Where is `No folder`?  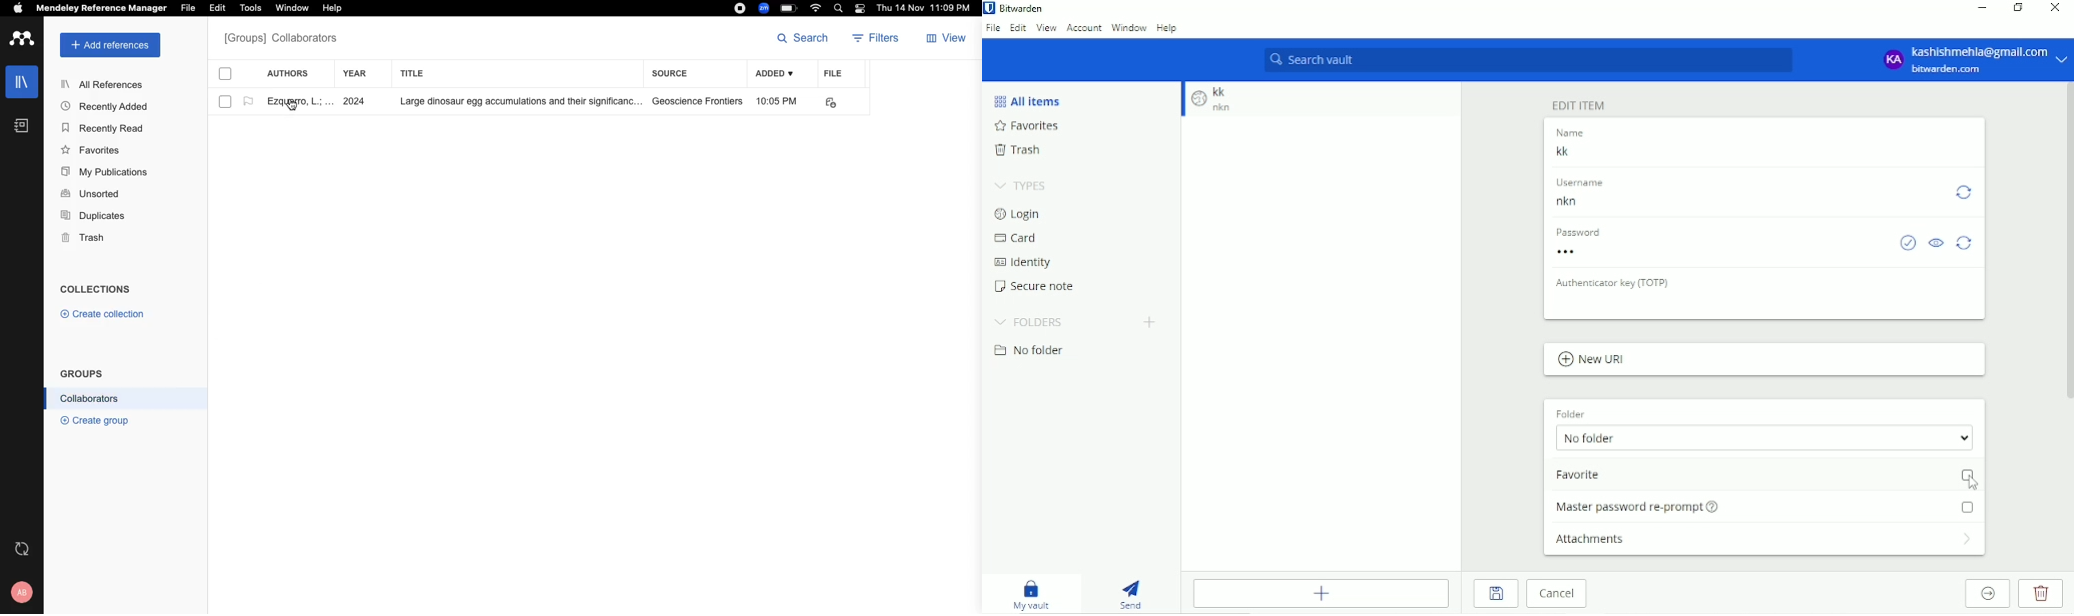 No folder is located at coordinates (1032, 349).